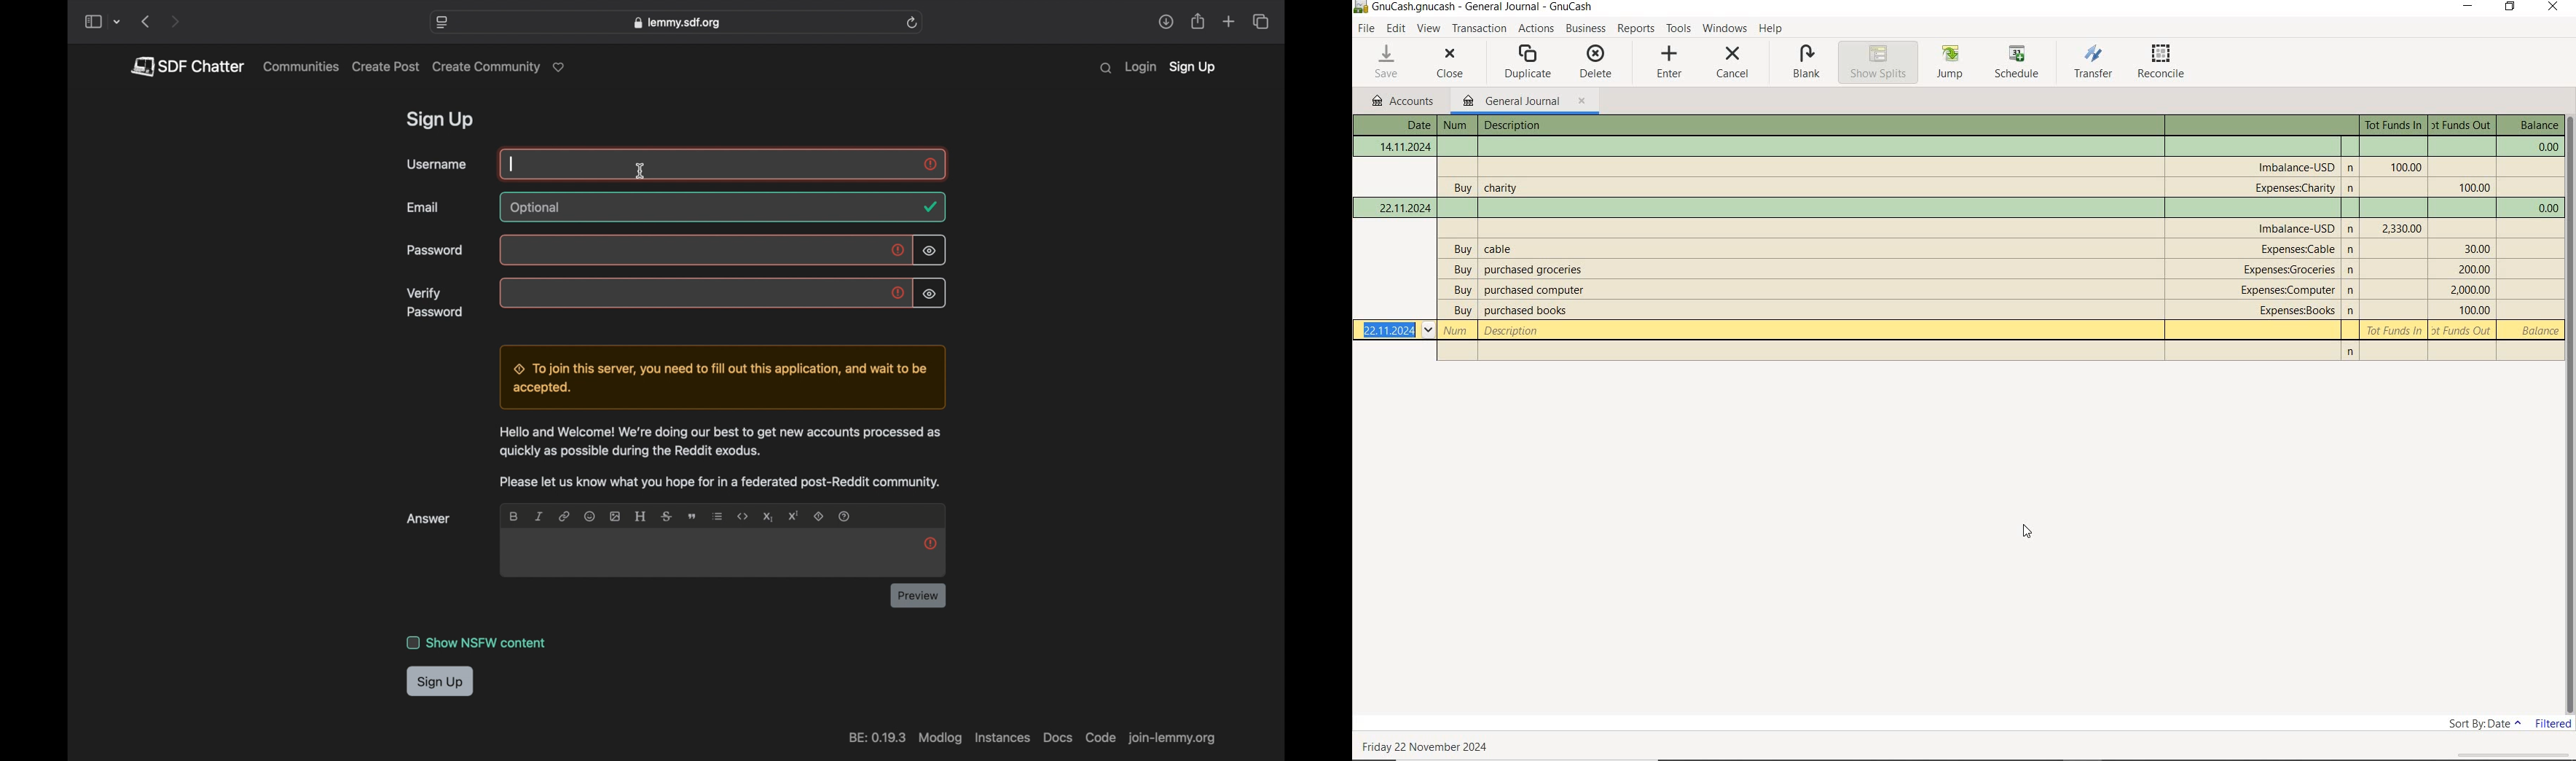 Image resolution: width=2576 pixels, height=784 pixels. What do you see at coordinates (2093, 62) in the screenshot?
I see `TRANSFER` at bounding box center [2093, 62].